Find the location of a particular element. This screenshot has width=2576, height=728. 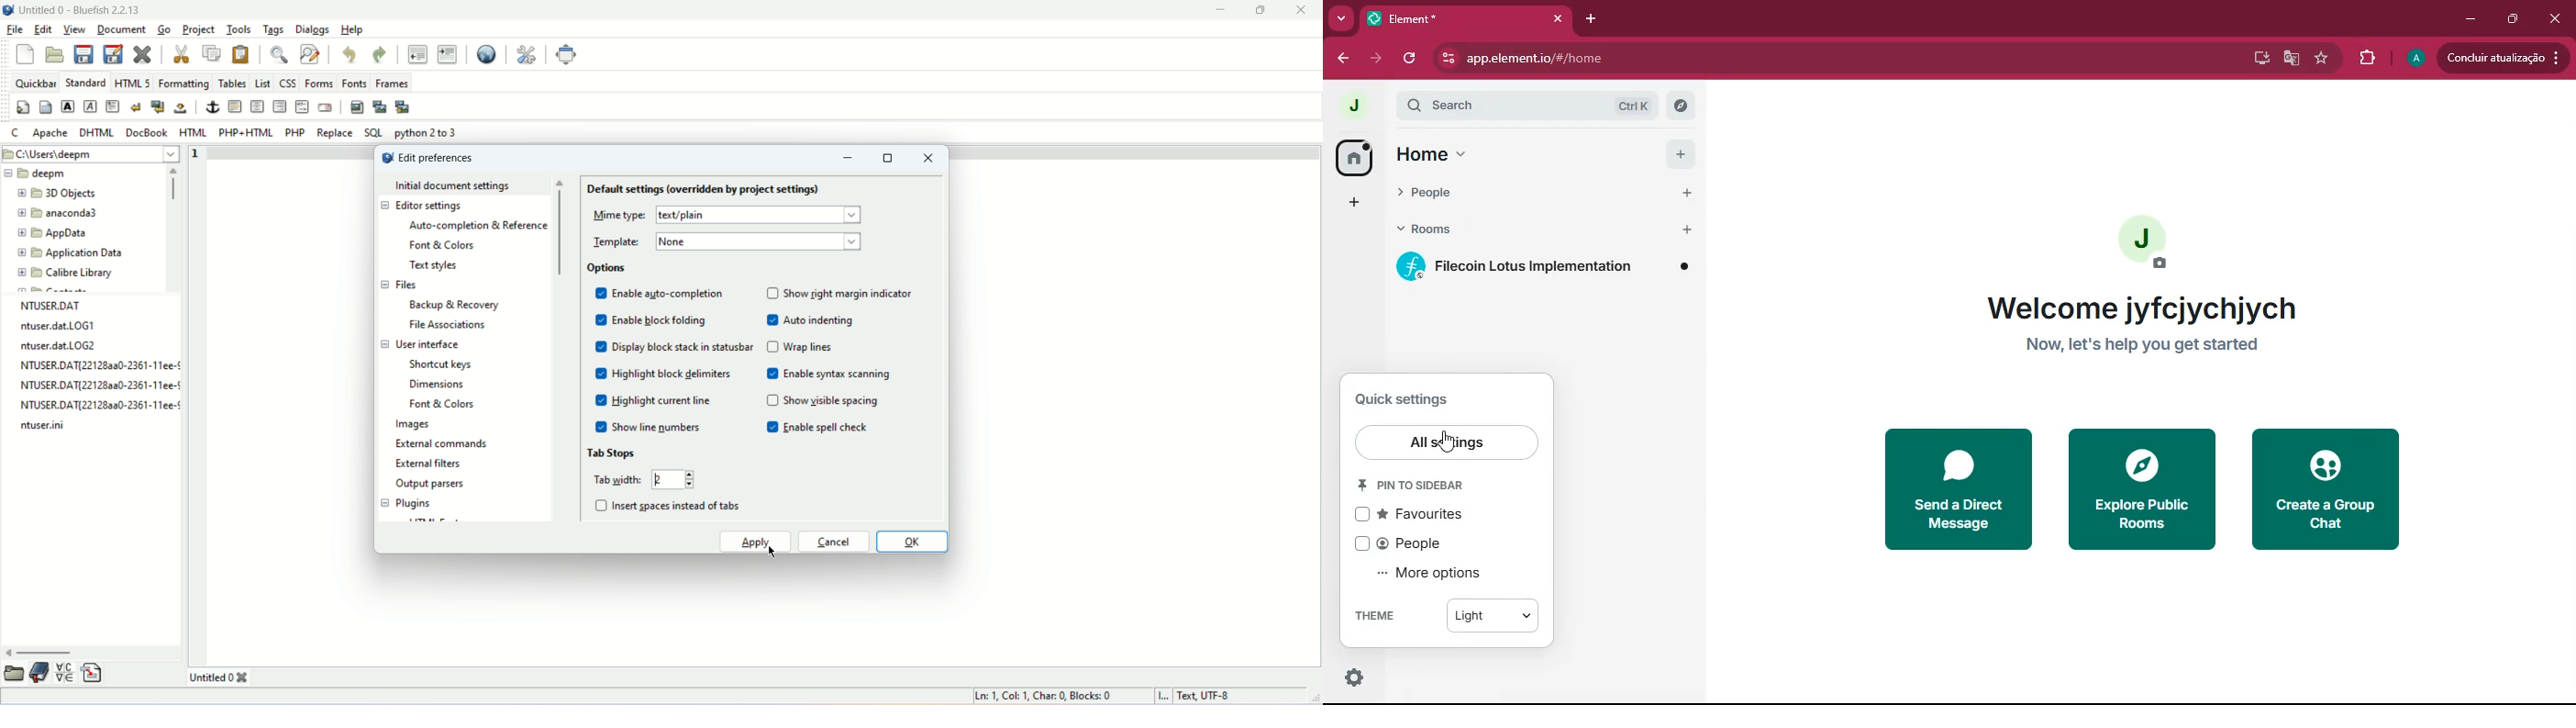

all settings is located at coordinates (1447, 442).